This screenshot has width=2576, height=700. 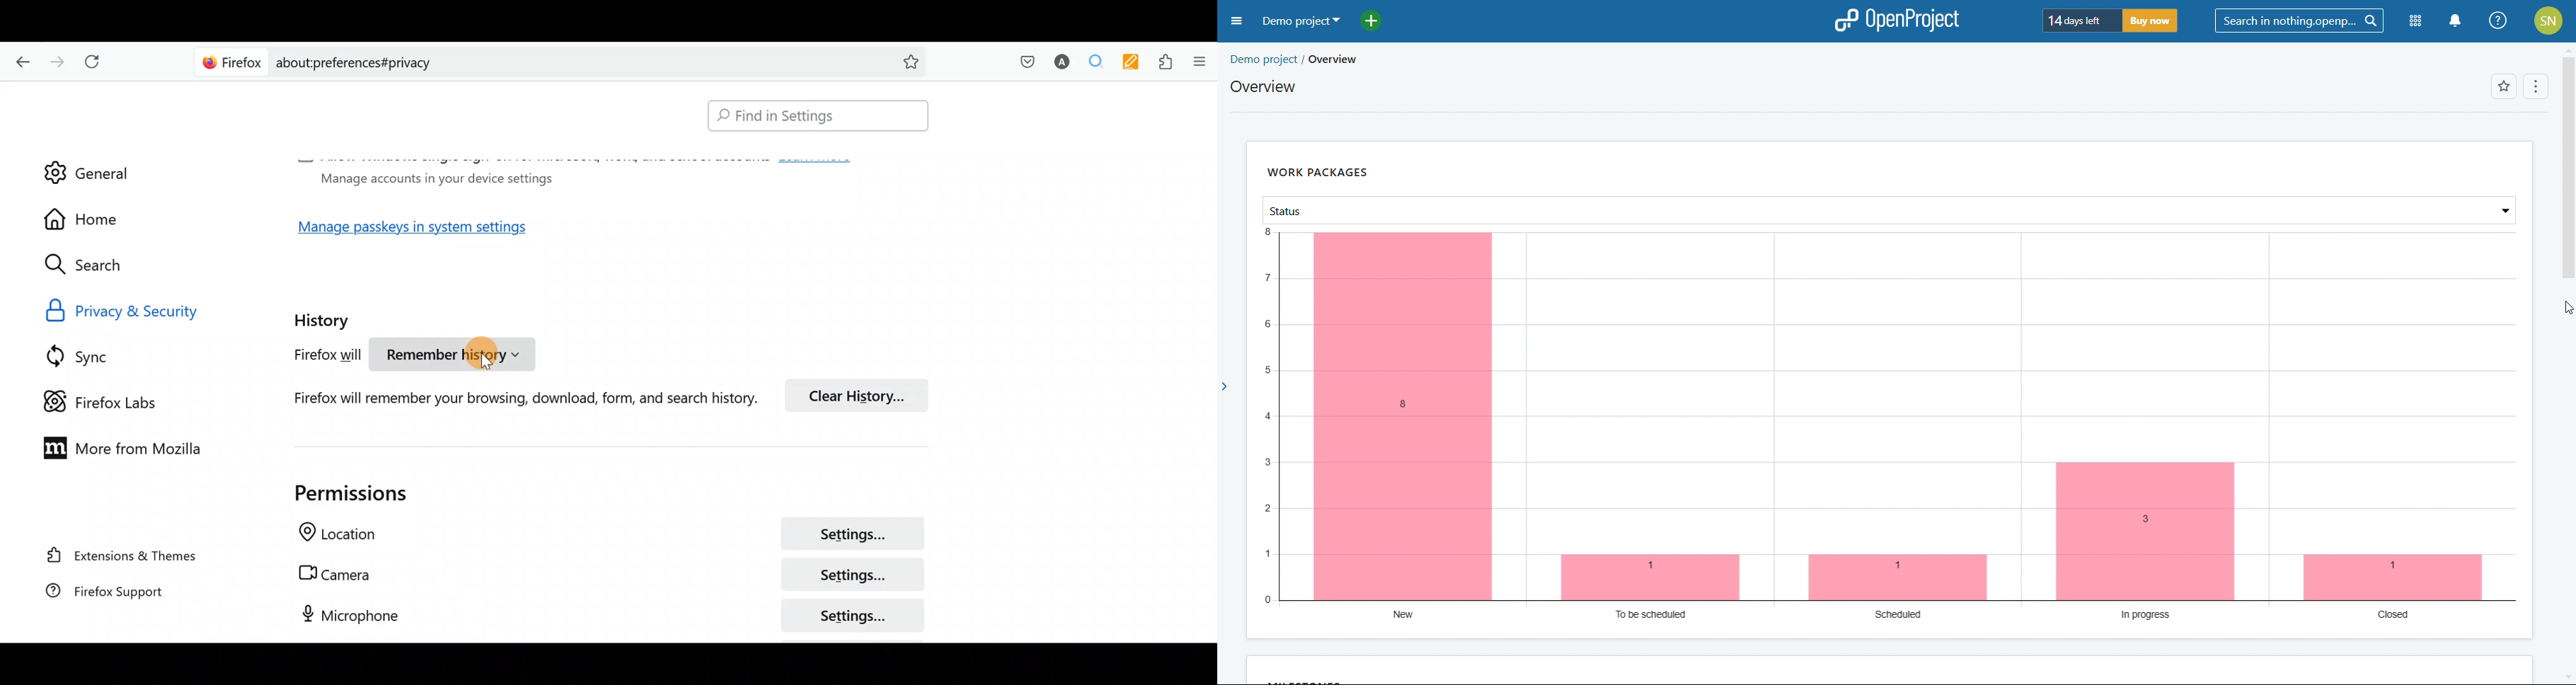 I want to click on Open application menu, so click(x=1199, y=63).